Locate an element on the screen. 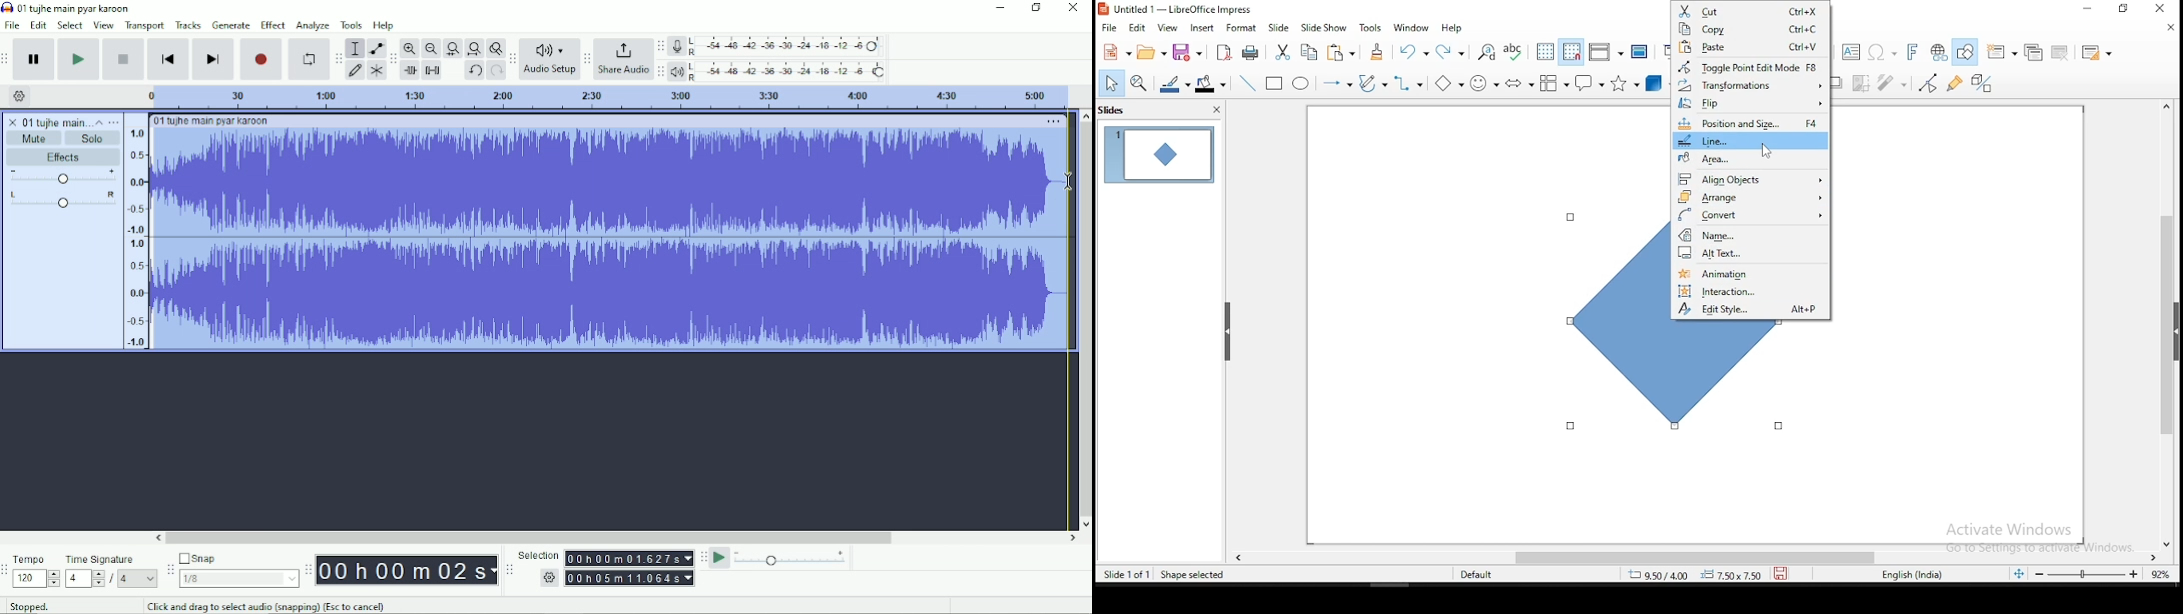 This screenshot has height=616, width=2184. duplicate slide is located at coordinates (2029, 53).